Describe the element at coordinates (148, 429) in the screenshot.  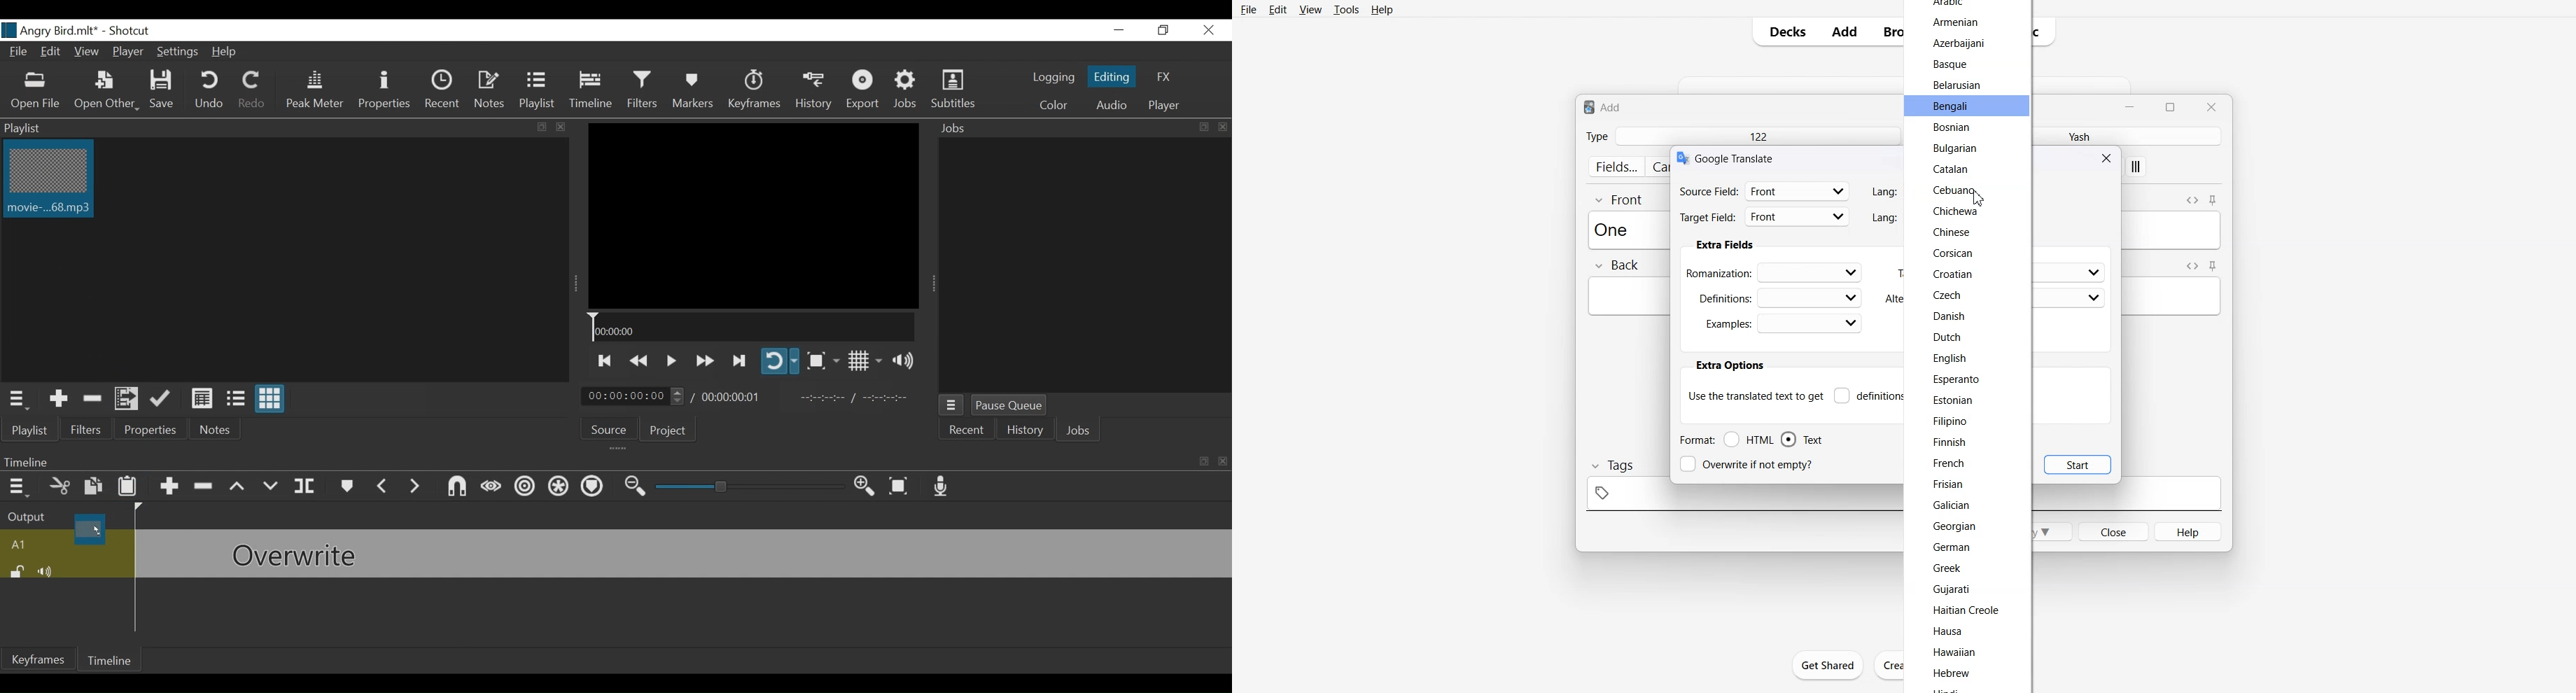
I see `Properties` at that location.